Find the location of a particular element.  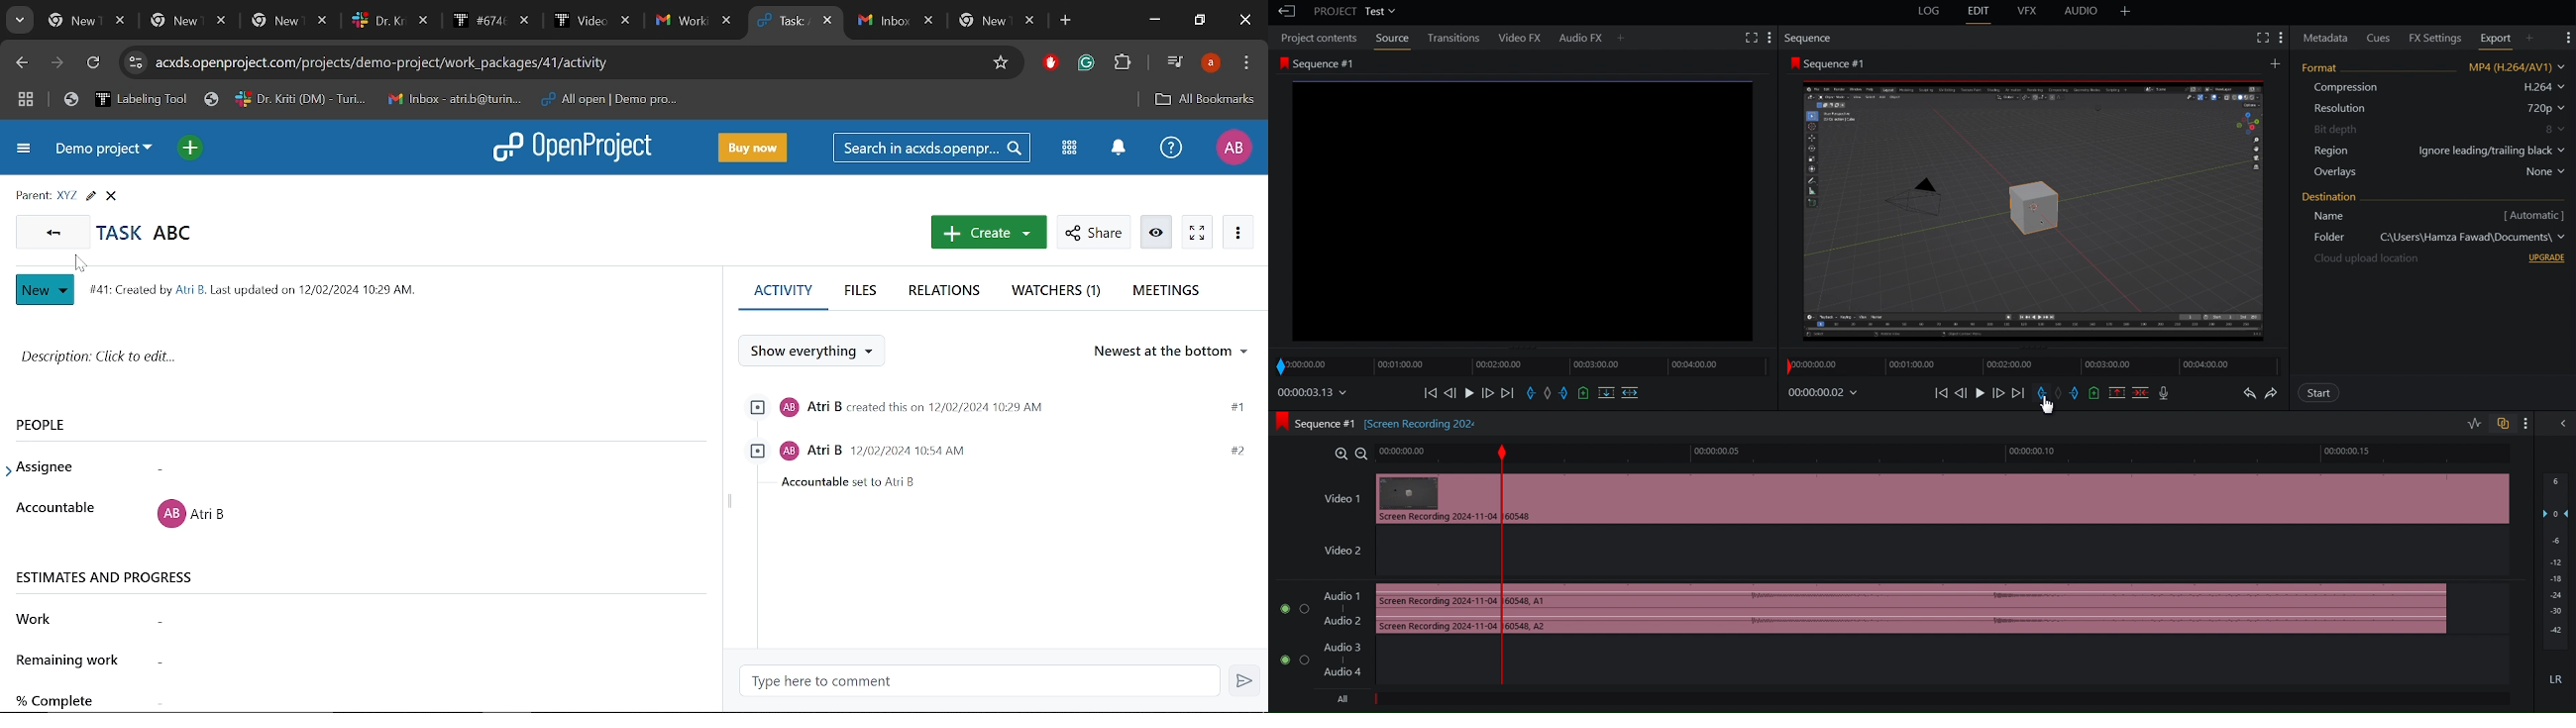

Cursor is located at coordinates (2045, 407).